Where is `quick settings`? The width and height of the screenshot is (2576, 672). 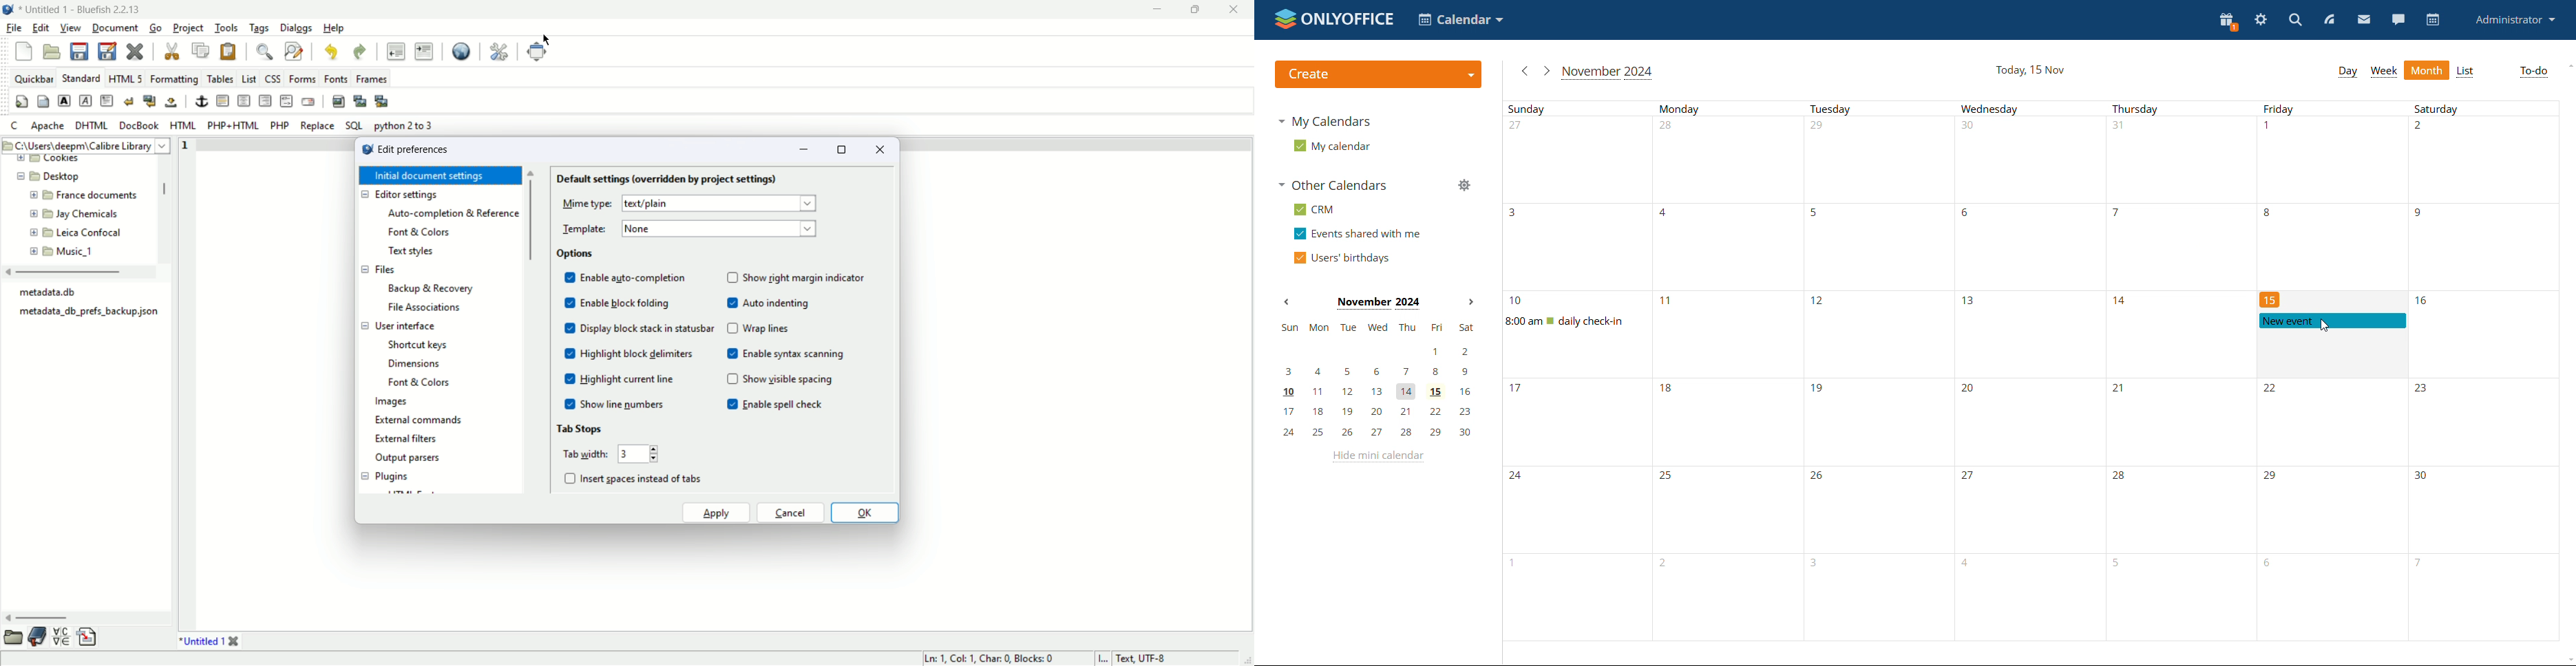 quick settings is located at coordinates (23, 101).